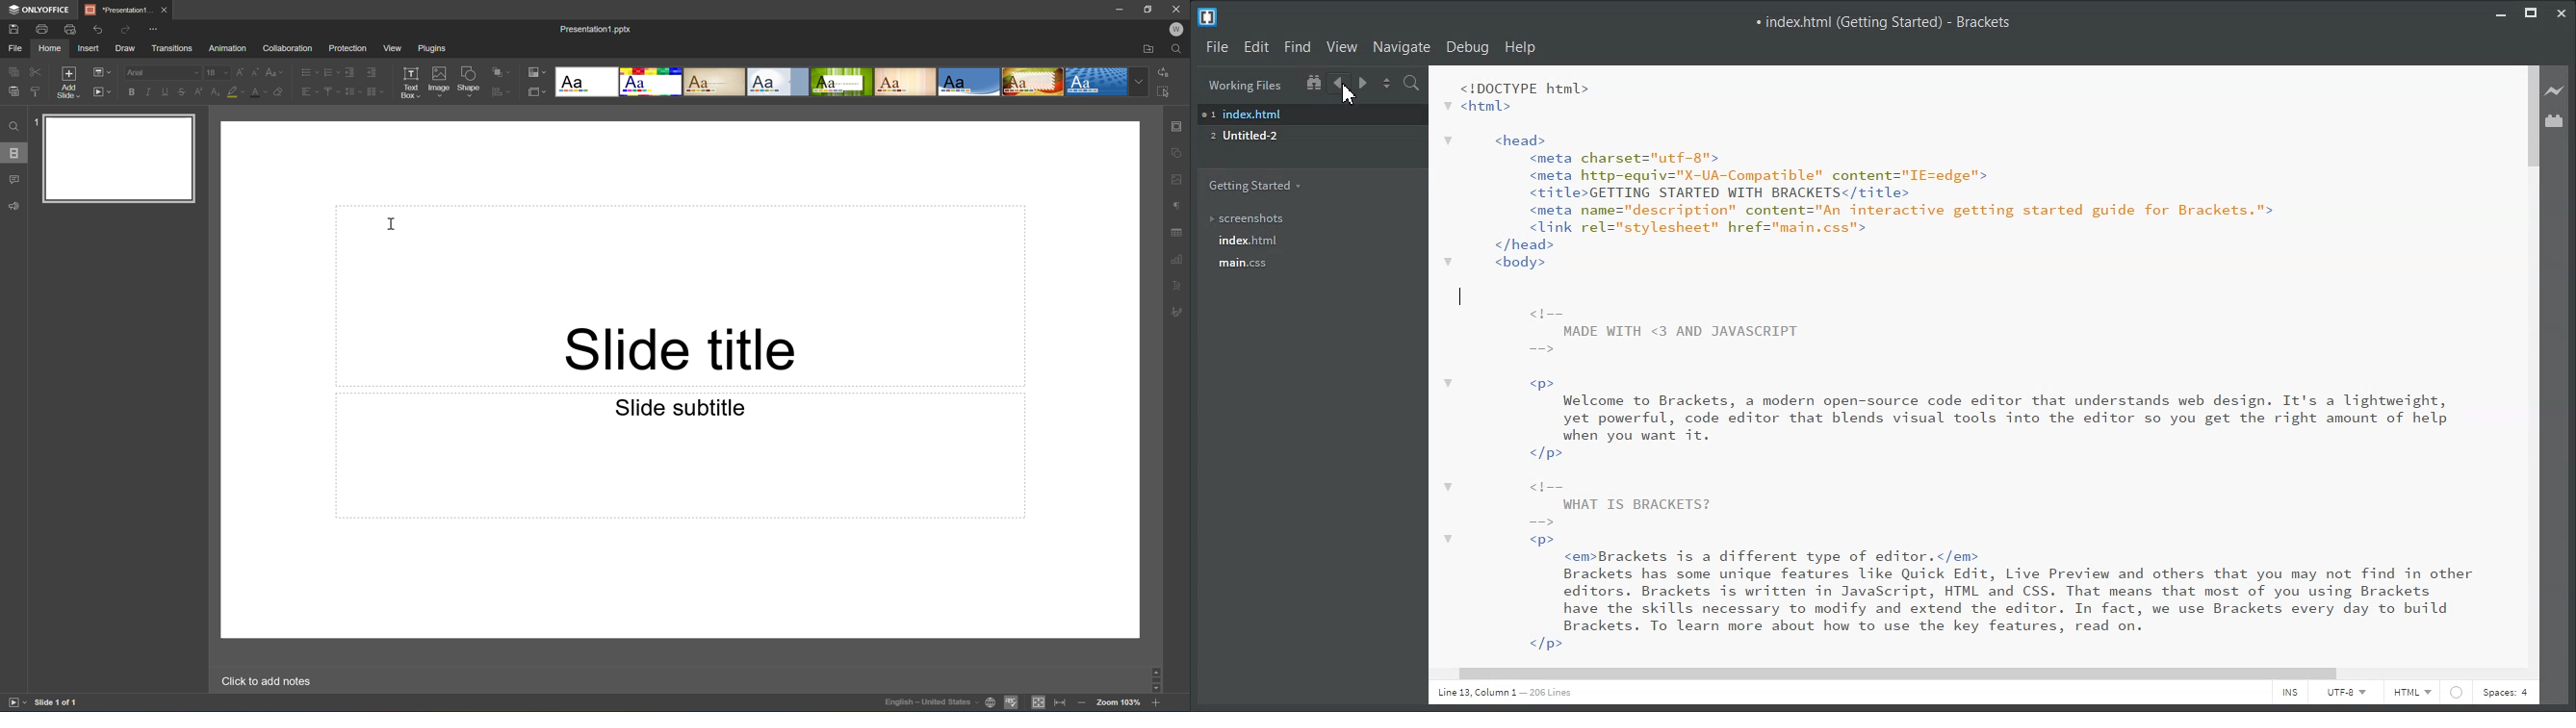 This screenshot has height=728, width=2576. Describe the element at coordinates (1217, 46) in the screenshot. I see `File` at that location.